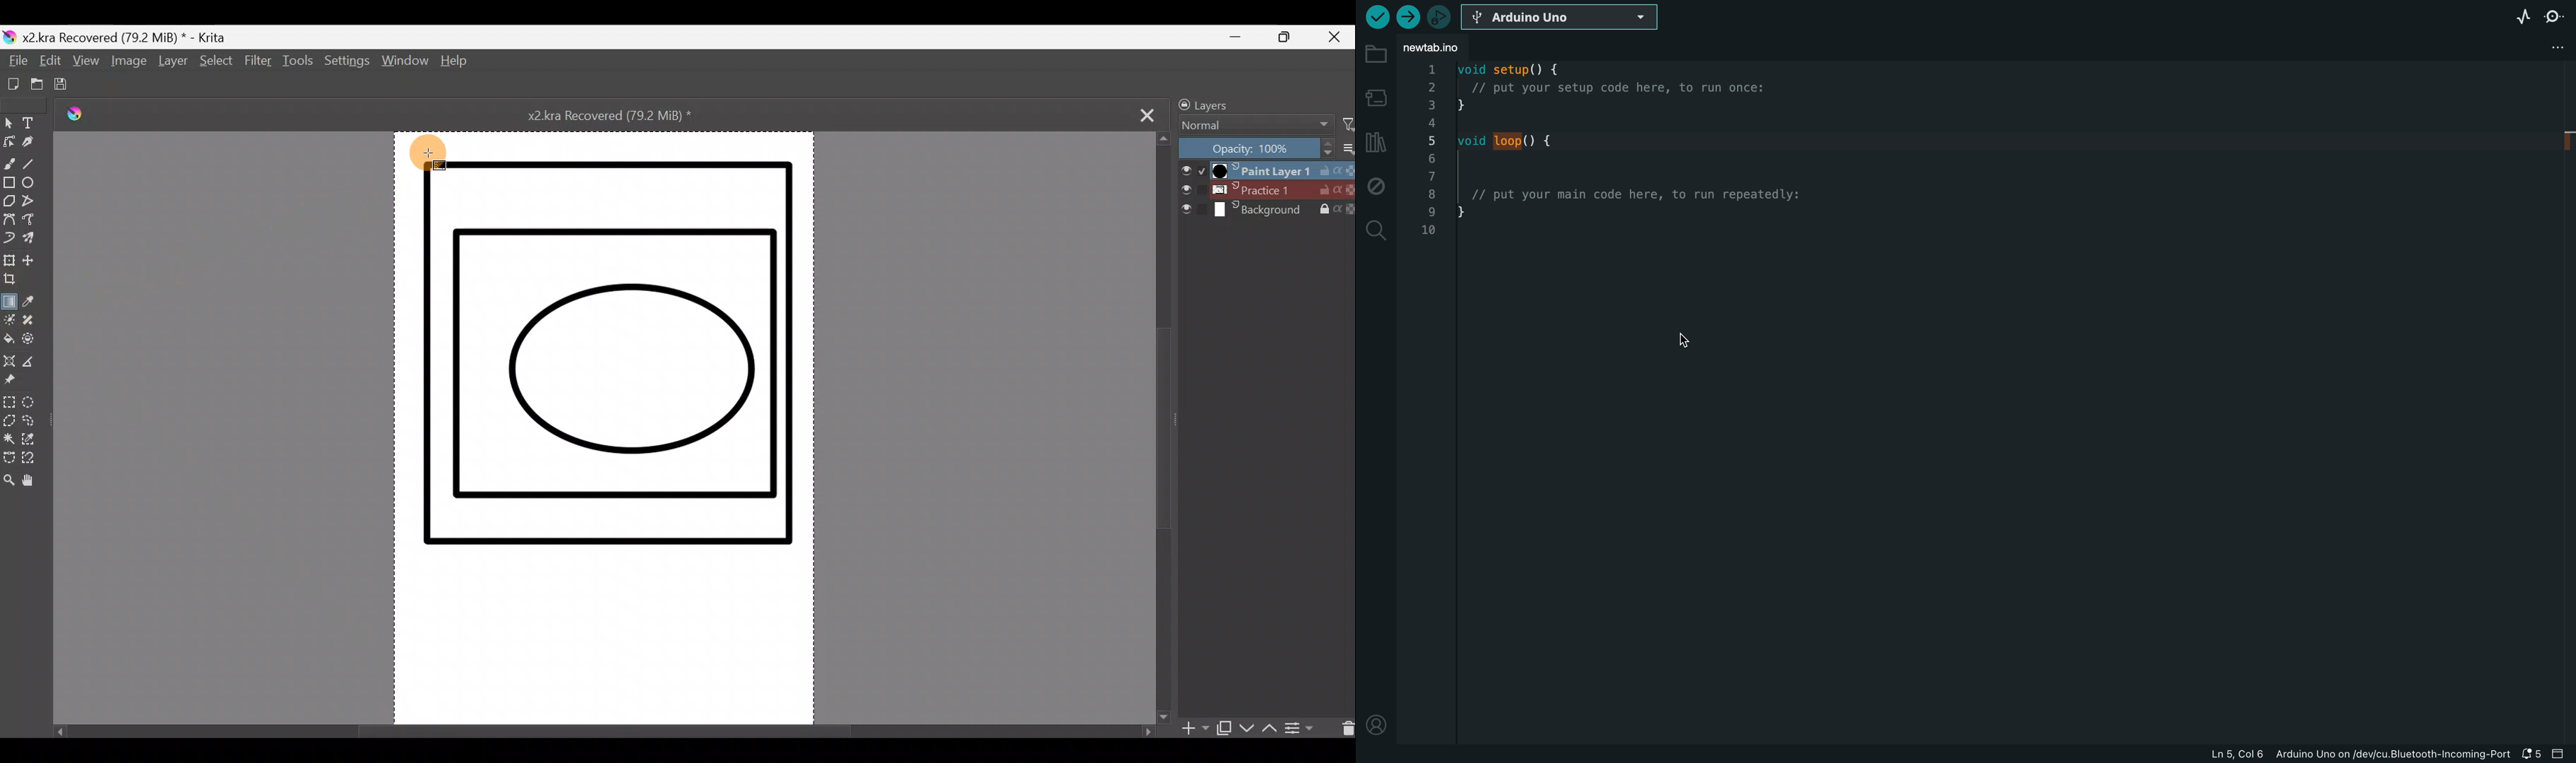  I want to click on serial plotter, so click(2522, 17).